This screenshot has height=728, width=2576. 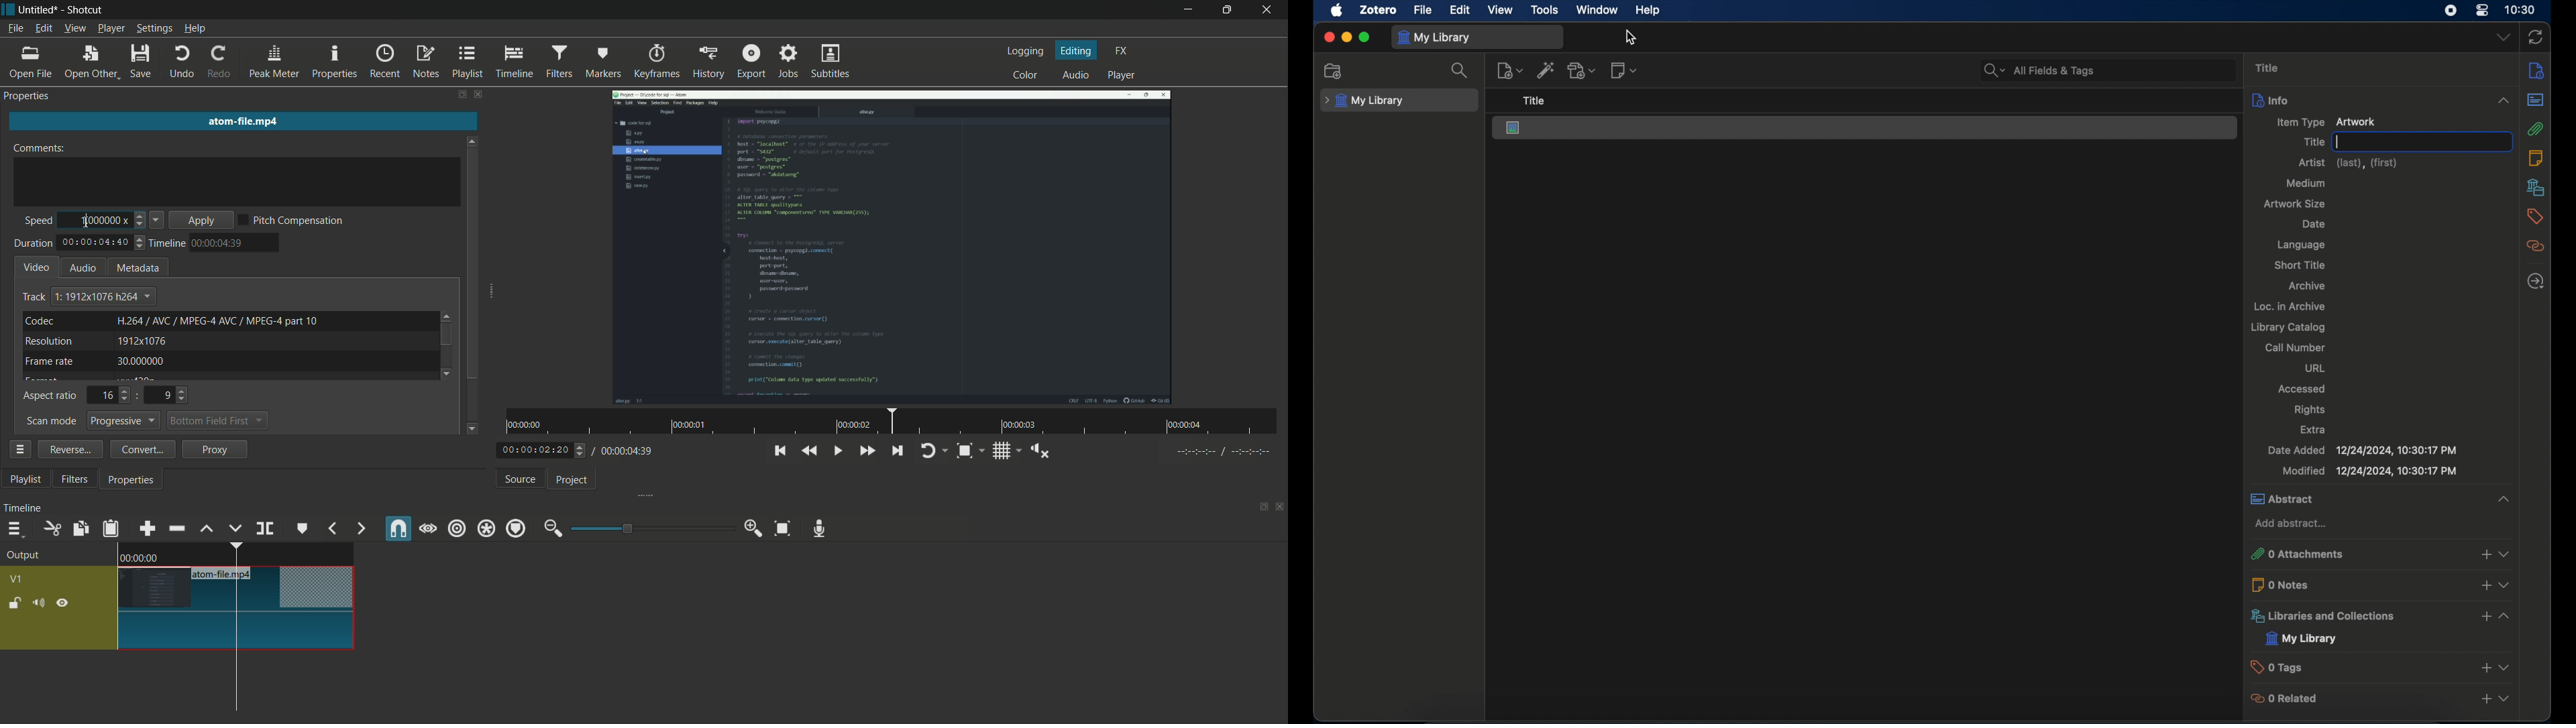 What do you see at coordinates (1533, 101) in the screenshot?
I see `title` at bounding box center [1533, 101].